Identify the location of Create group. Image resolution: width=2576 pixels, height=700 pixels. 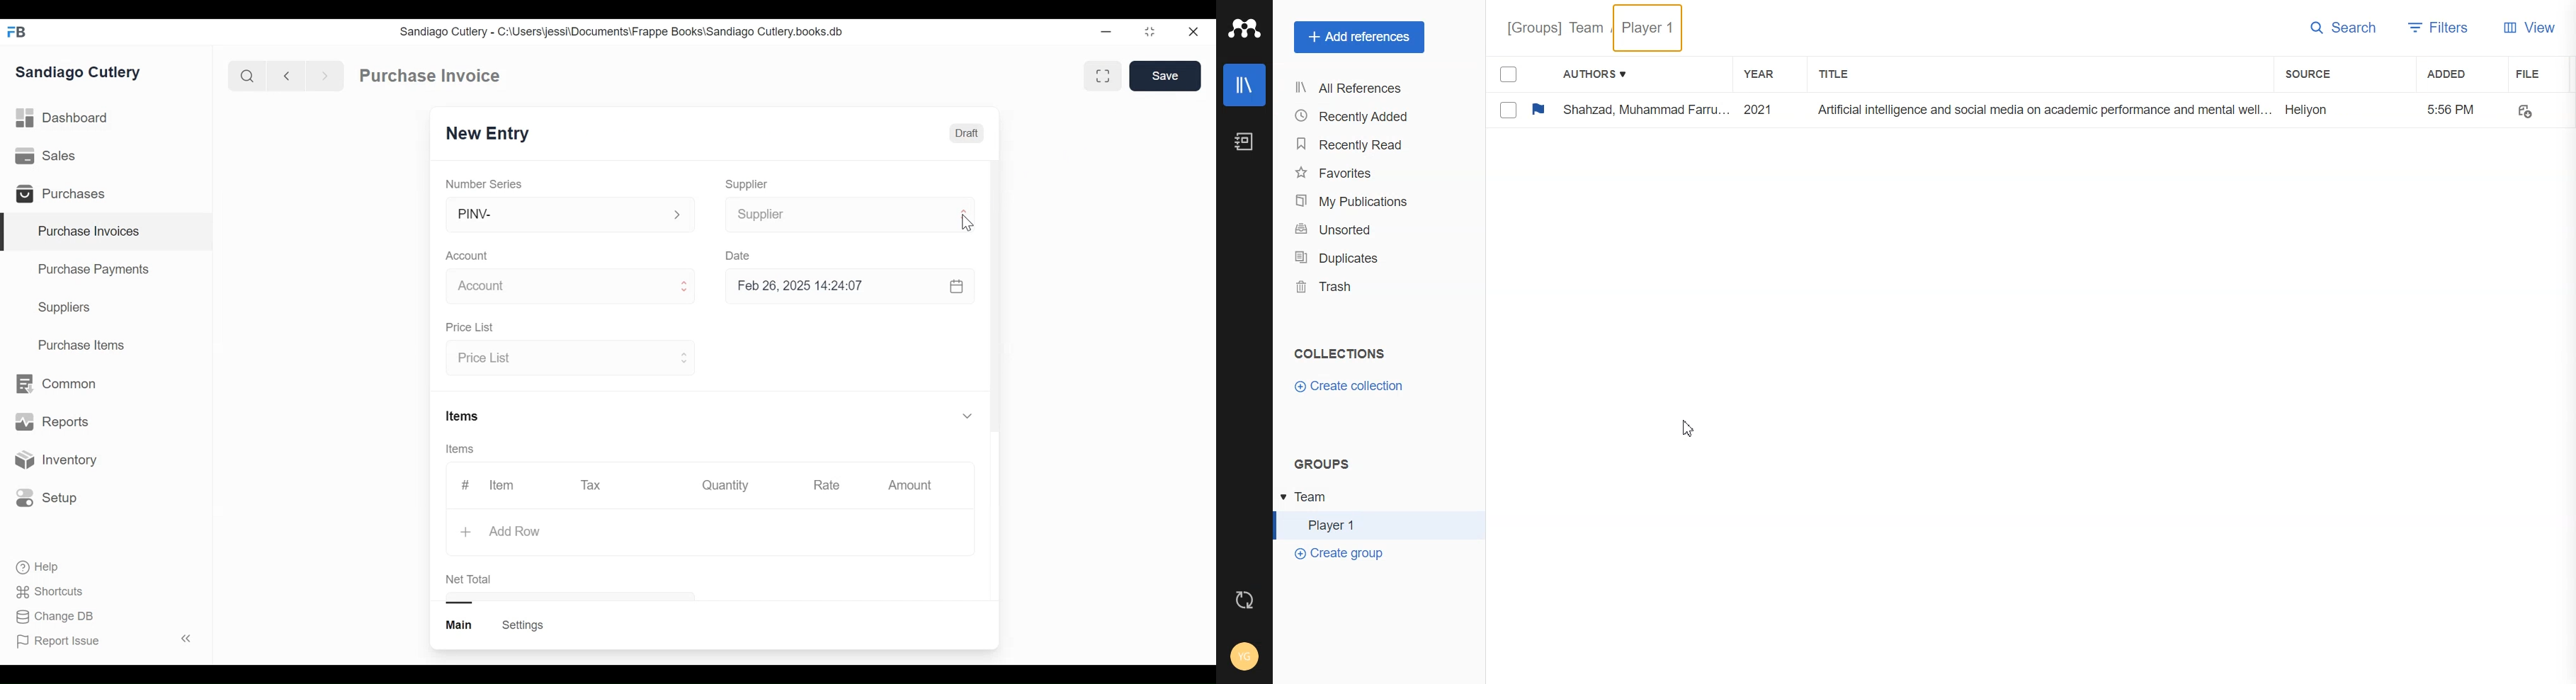
(1340, 554).